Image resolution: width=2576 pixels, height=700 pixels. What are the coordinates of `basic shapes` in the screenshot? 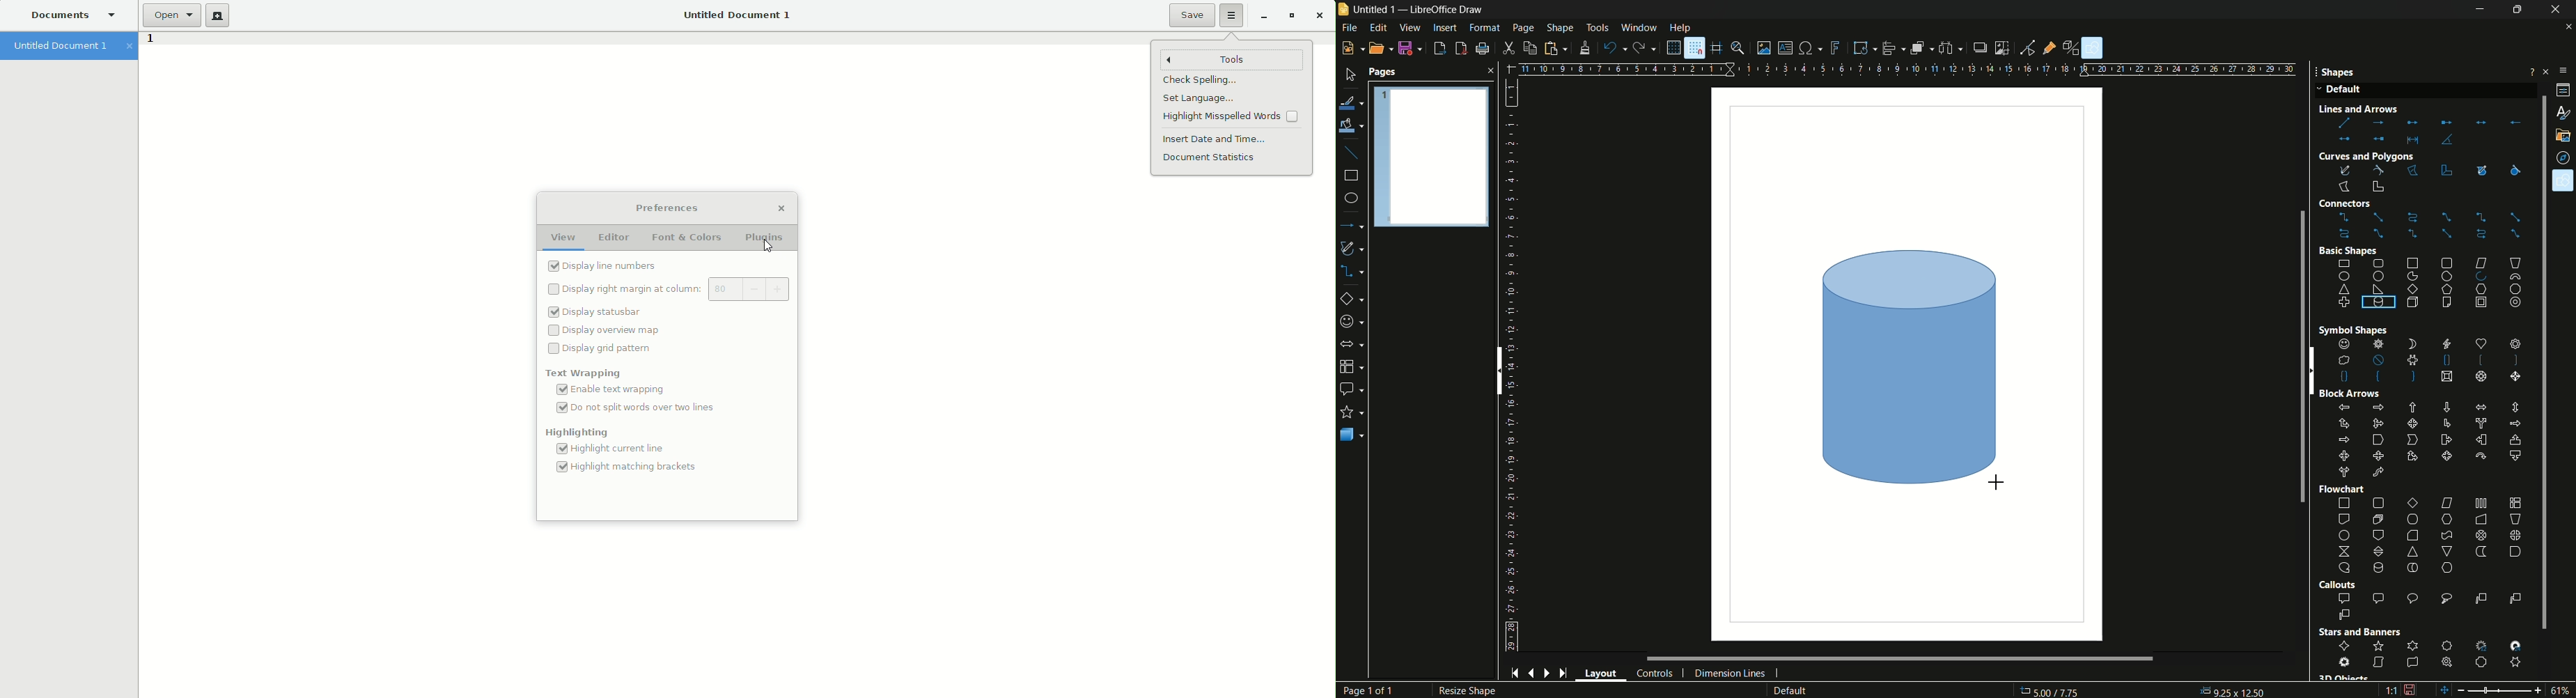 It's located at (2431, 282).